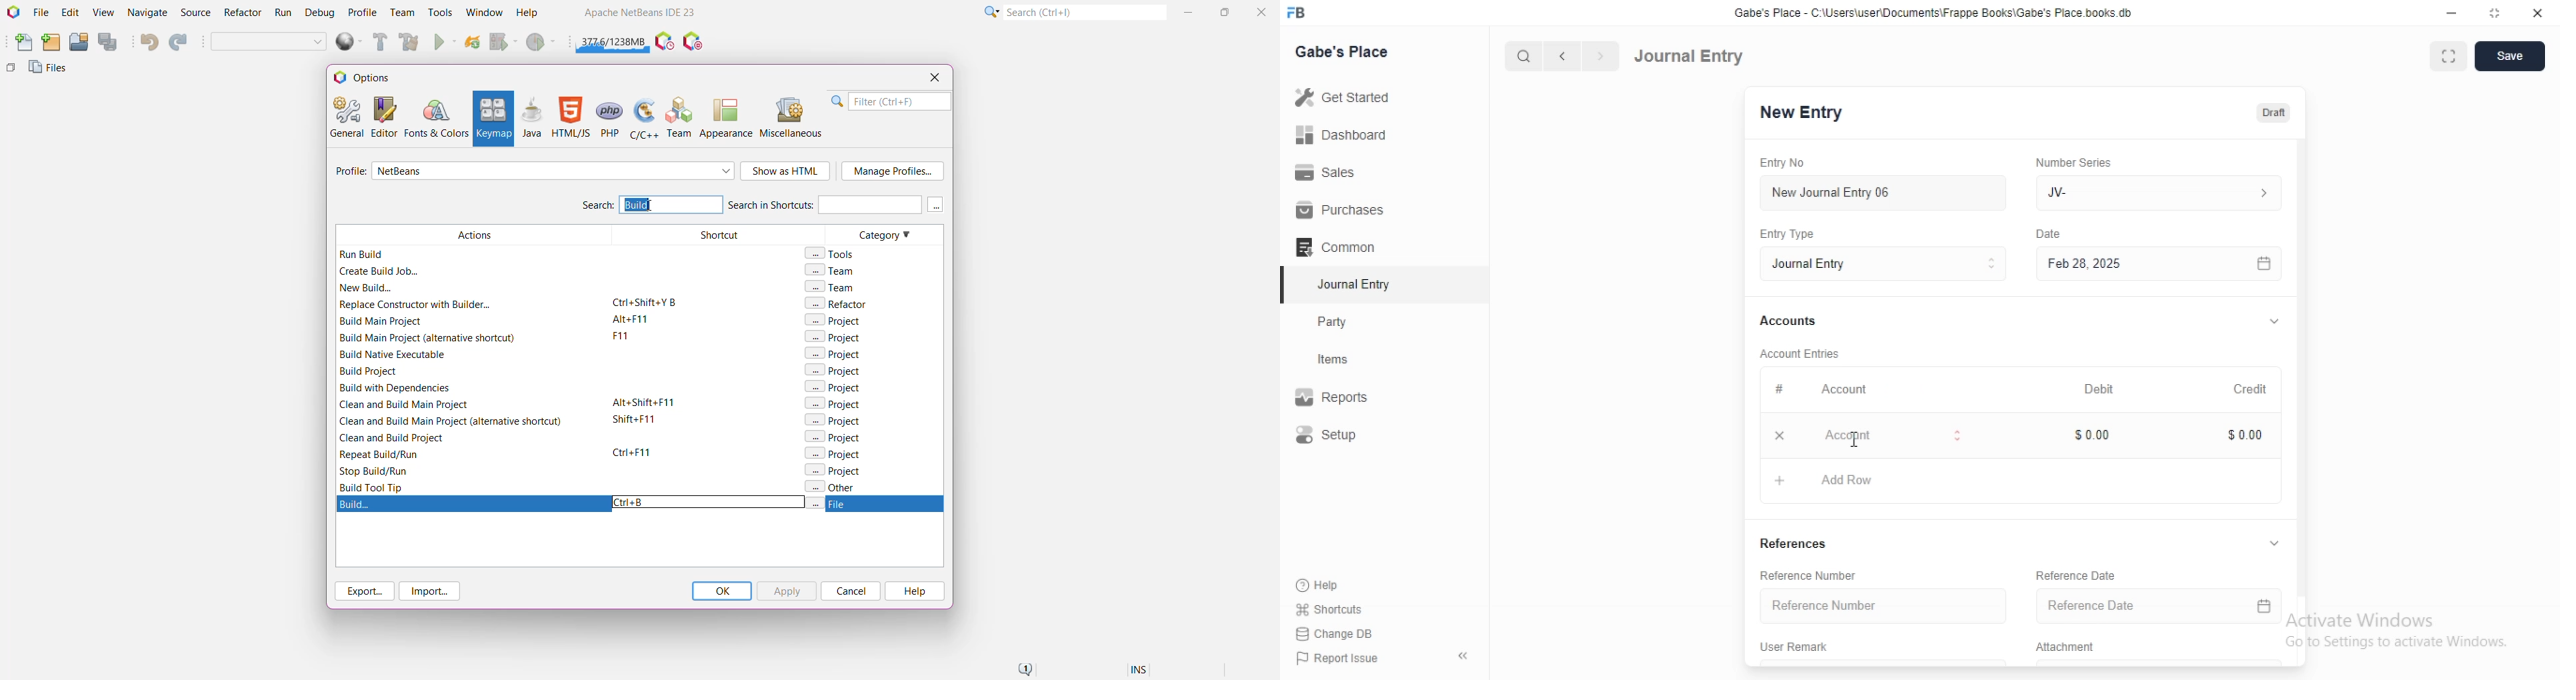 Image resolution: width=2576 pixels, height=700 pixels. I want to click on Miscellaneous, so click(793, 117).